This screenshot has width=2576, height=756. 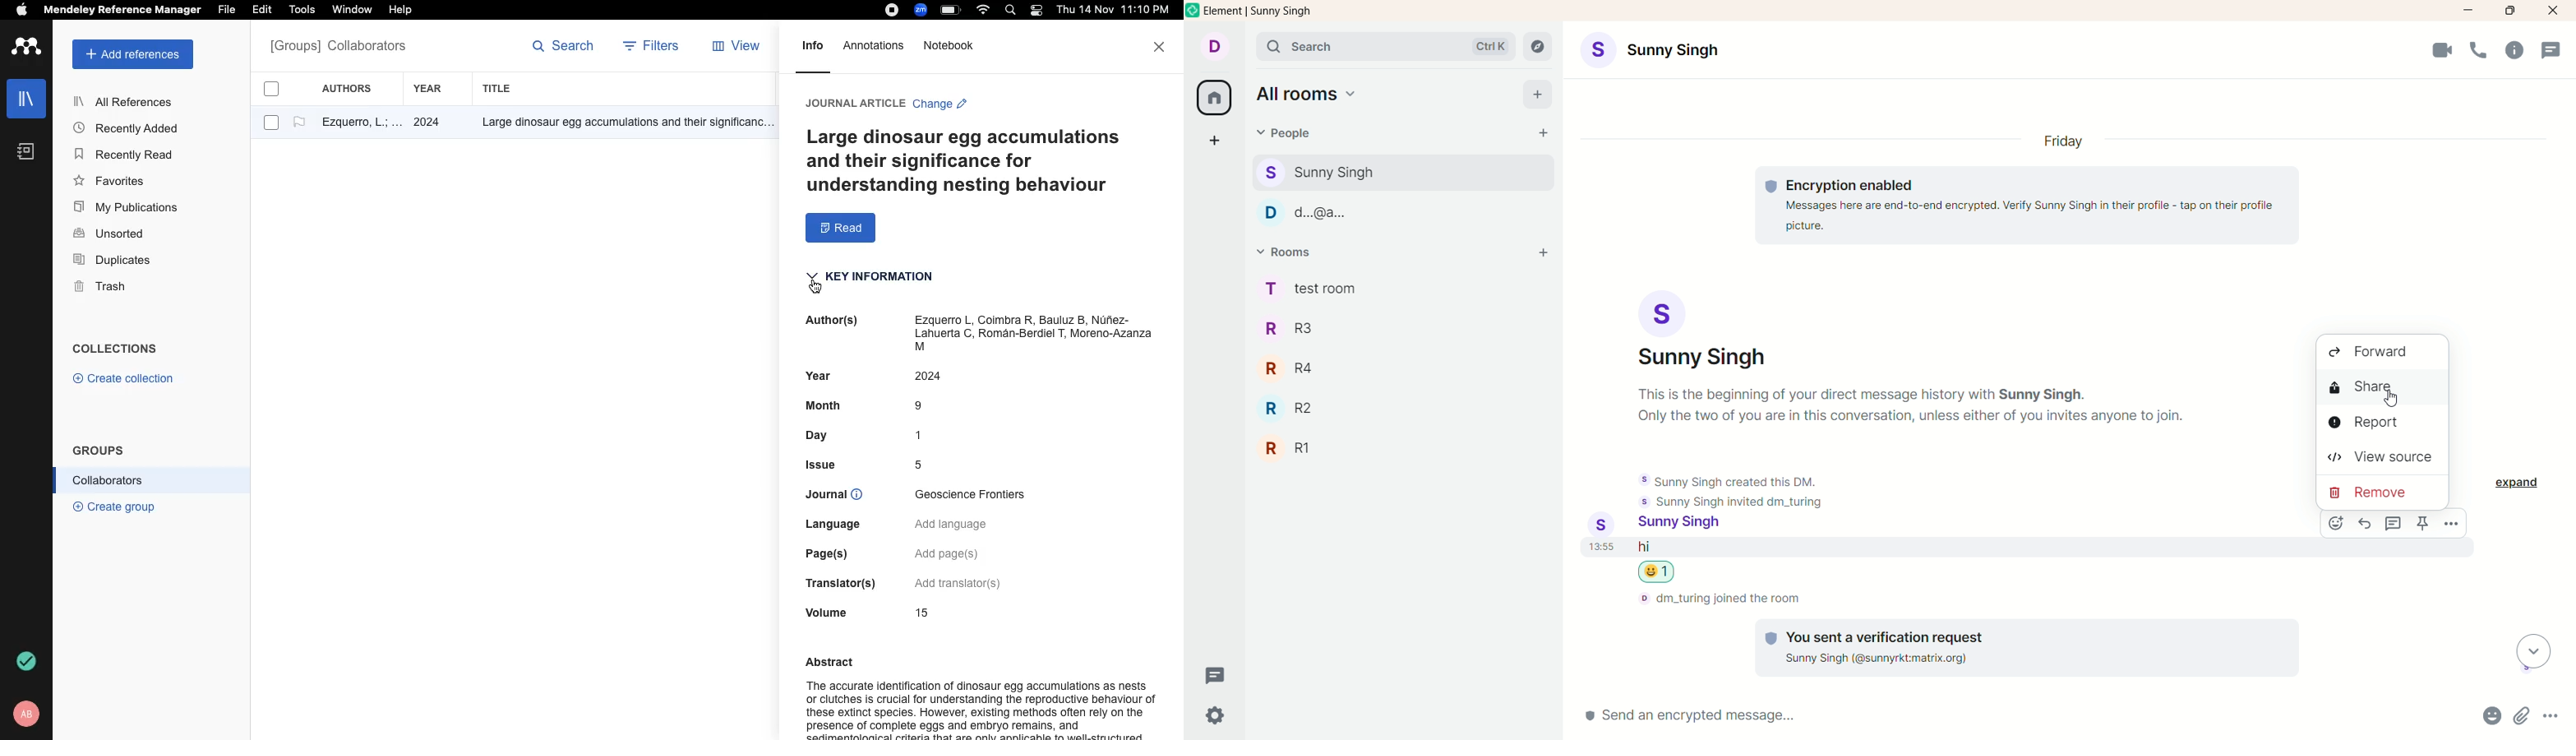 I want to click on flag, so click(x=299, y=123).